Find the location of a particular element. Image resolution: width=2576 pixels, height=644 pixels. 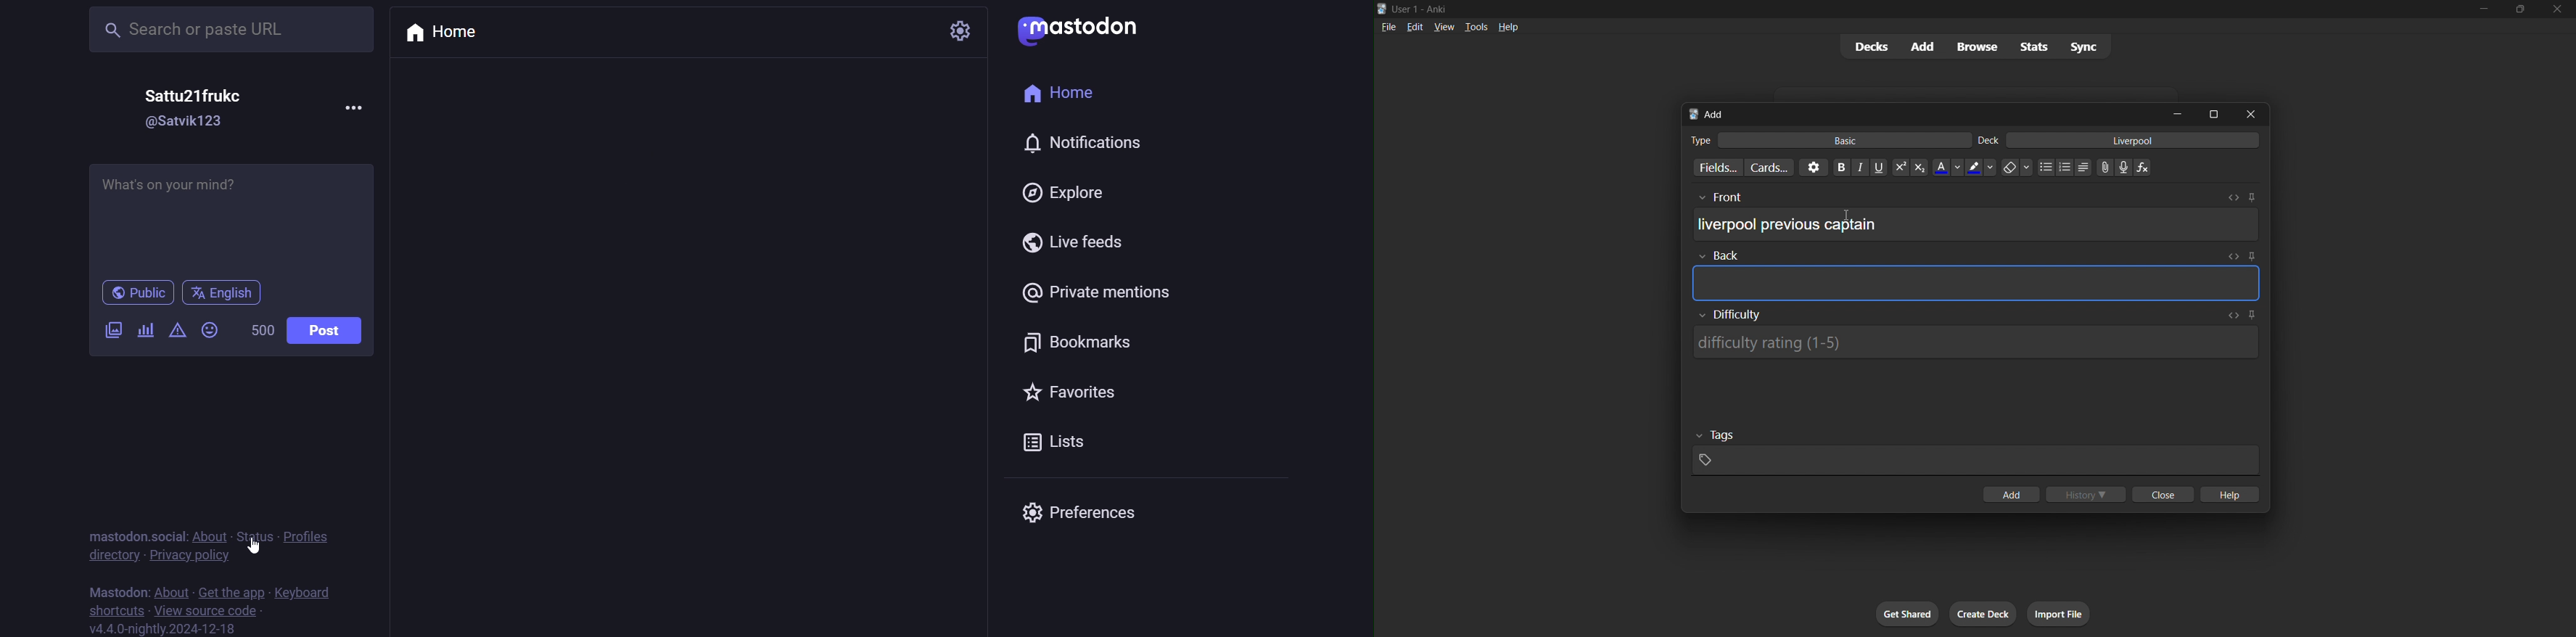

subscript is located at coordinates (1918, 167).